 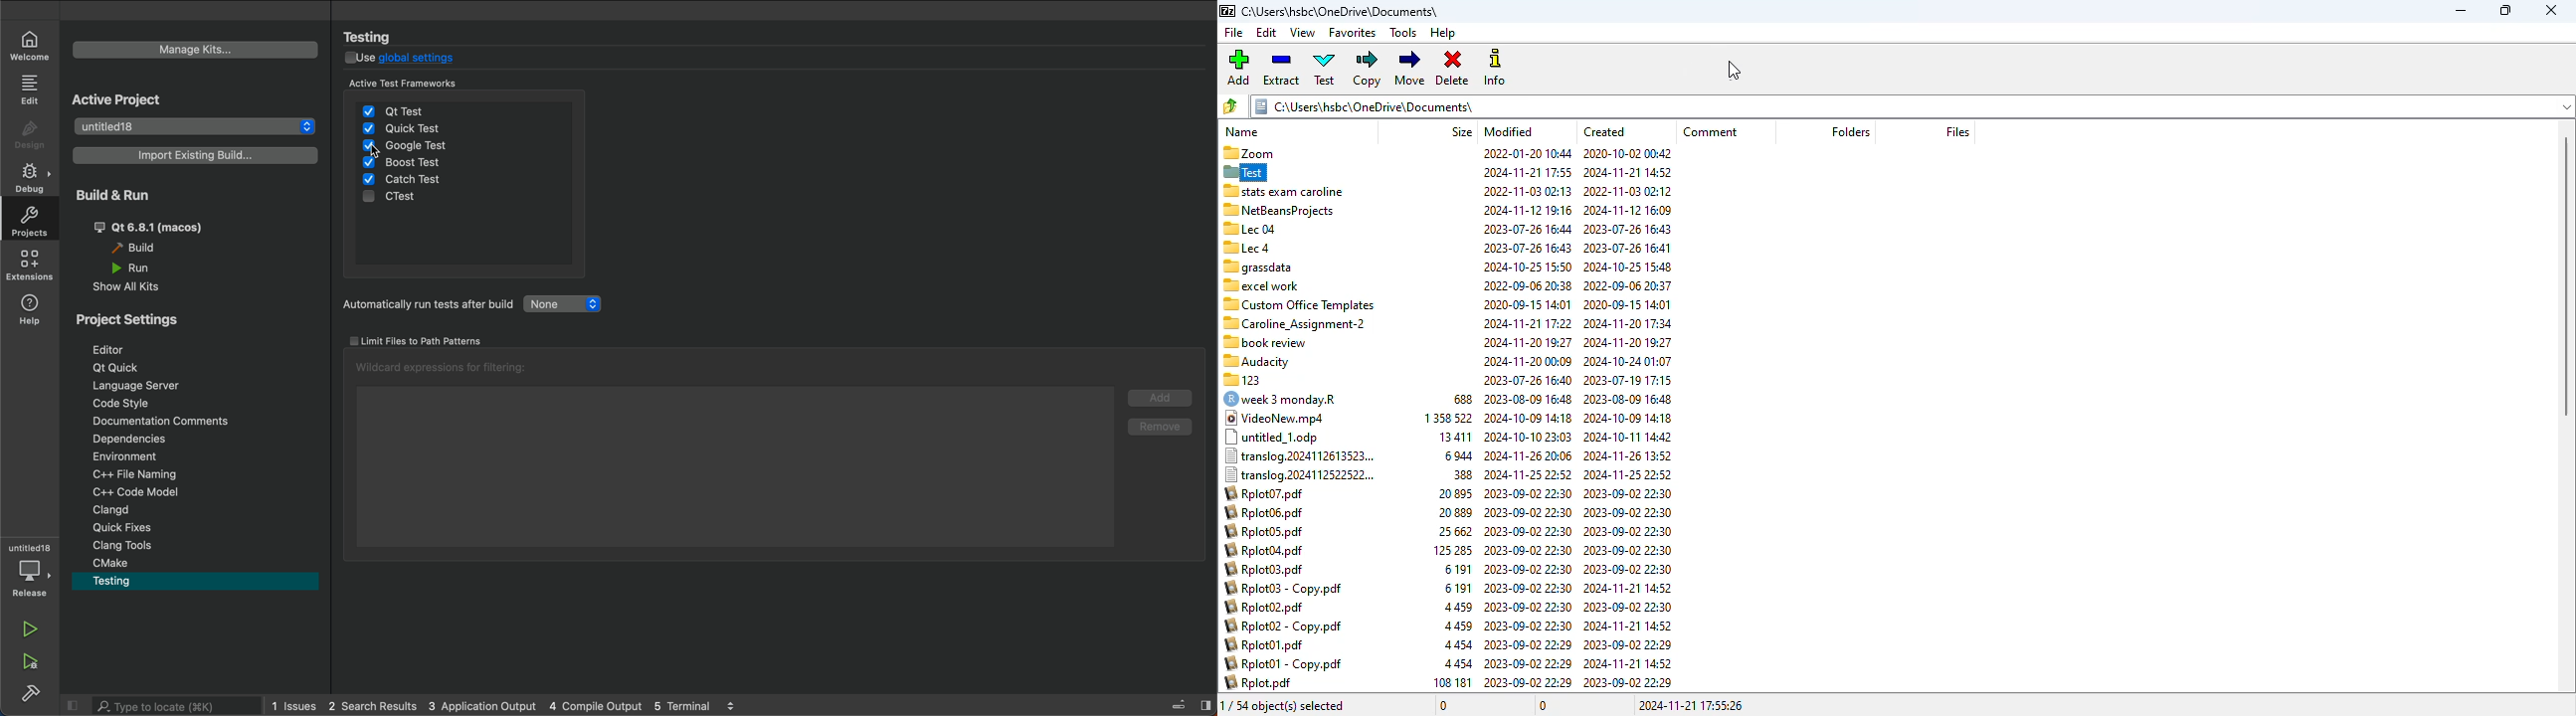 I want to click on book review, so click(x=1265, y=342).